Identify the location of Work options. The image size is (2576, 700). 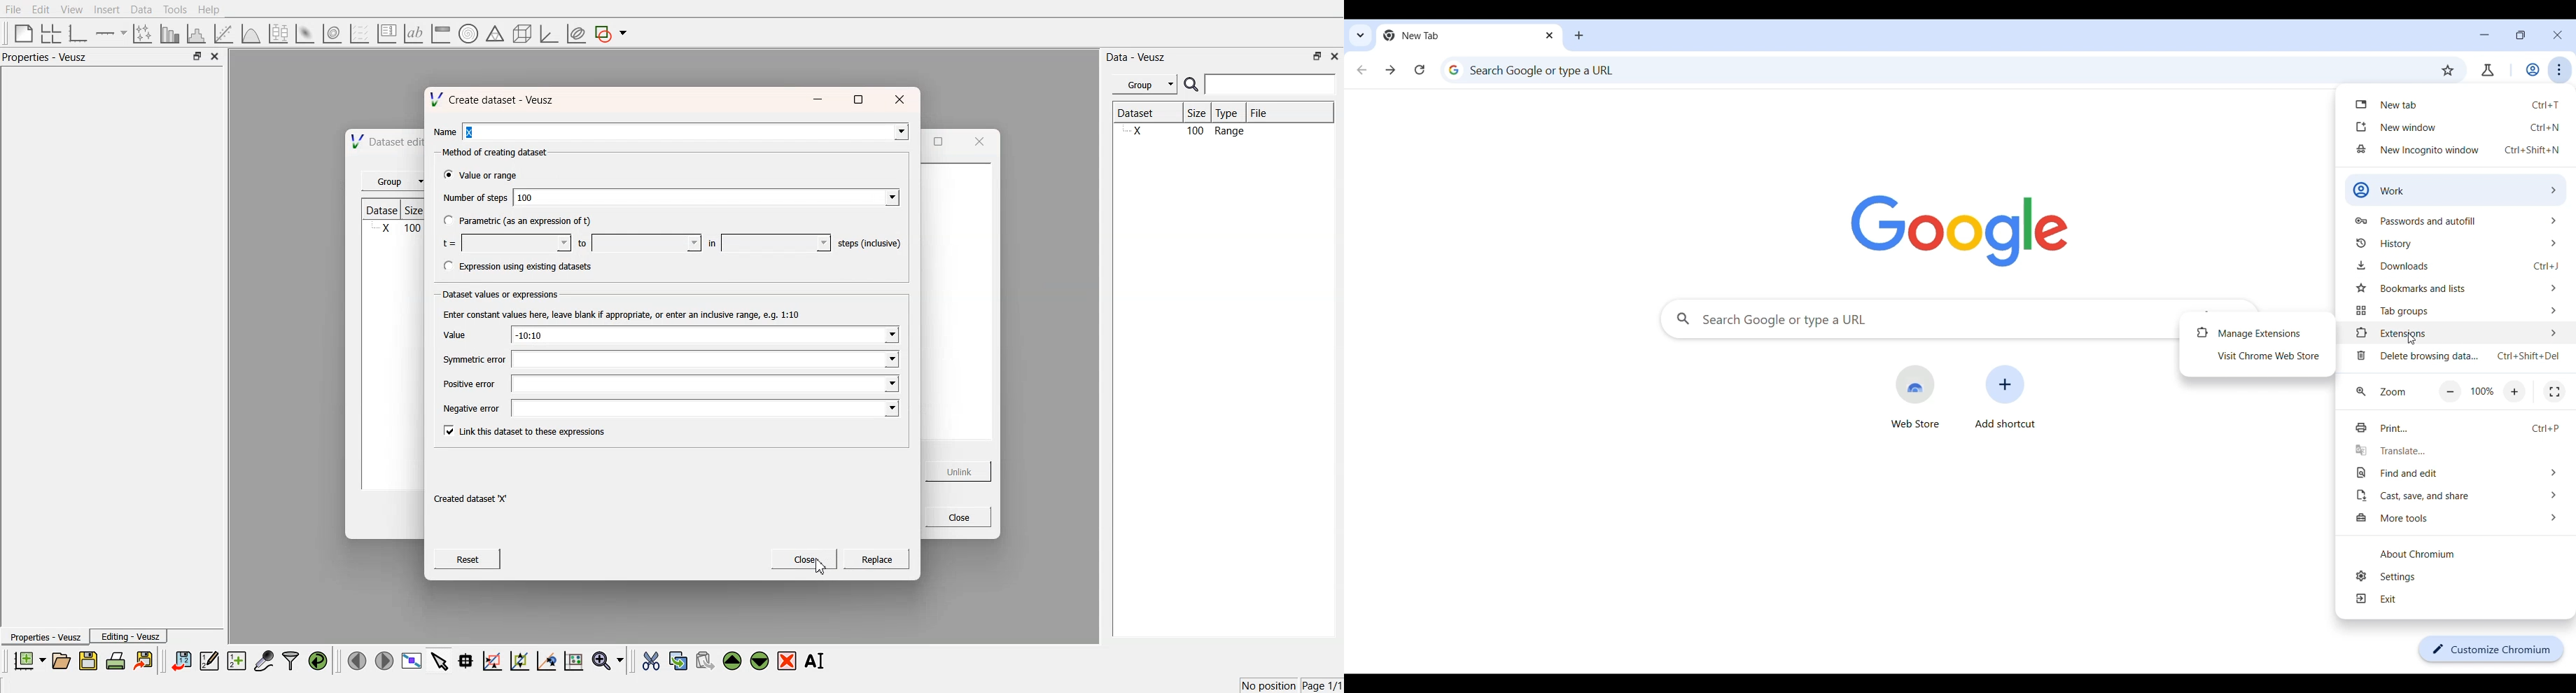
(2455, 189).